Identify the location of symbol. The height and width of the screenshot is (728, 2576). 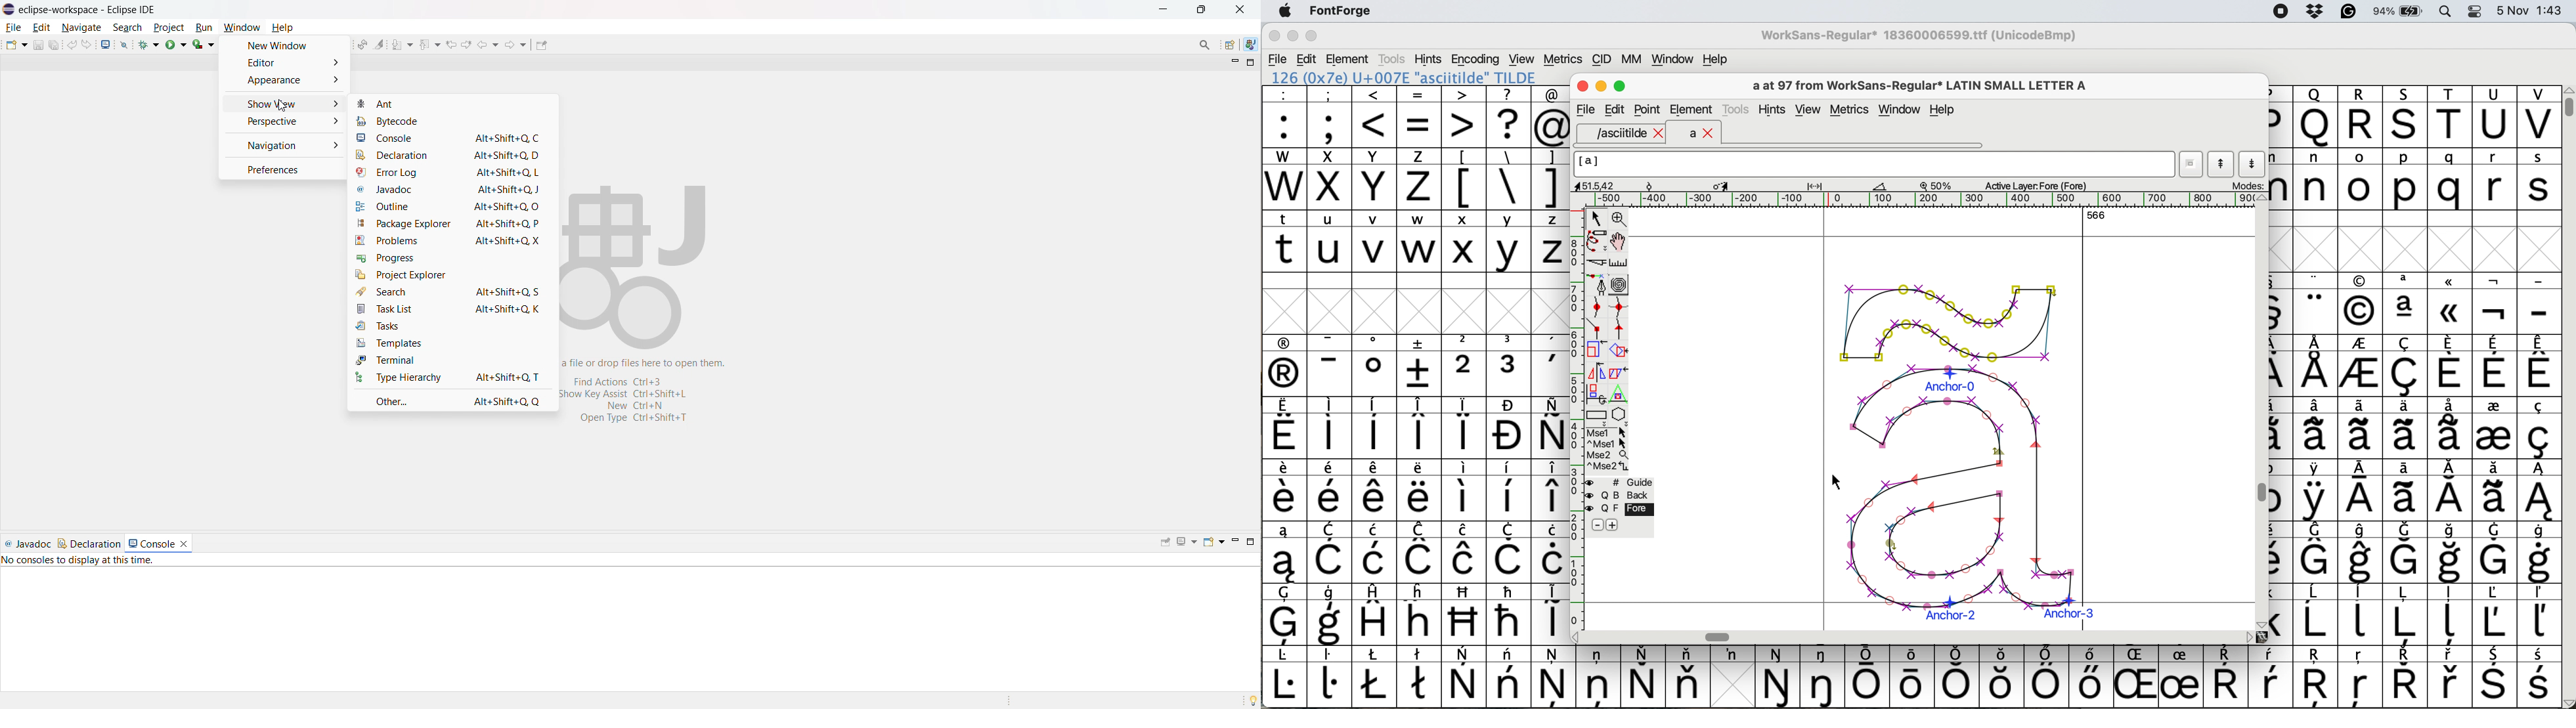
(1329, 676).